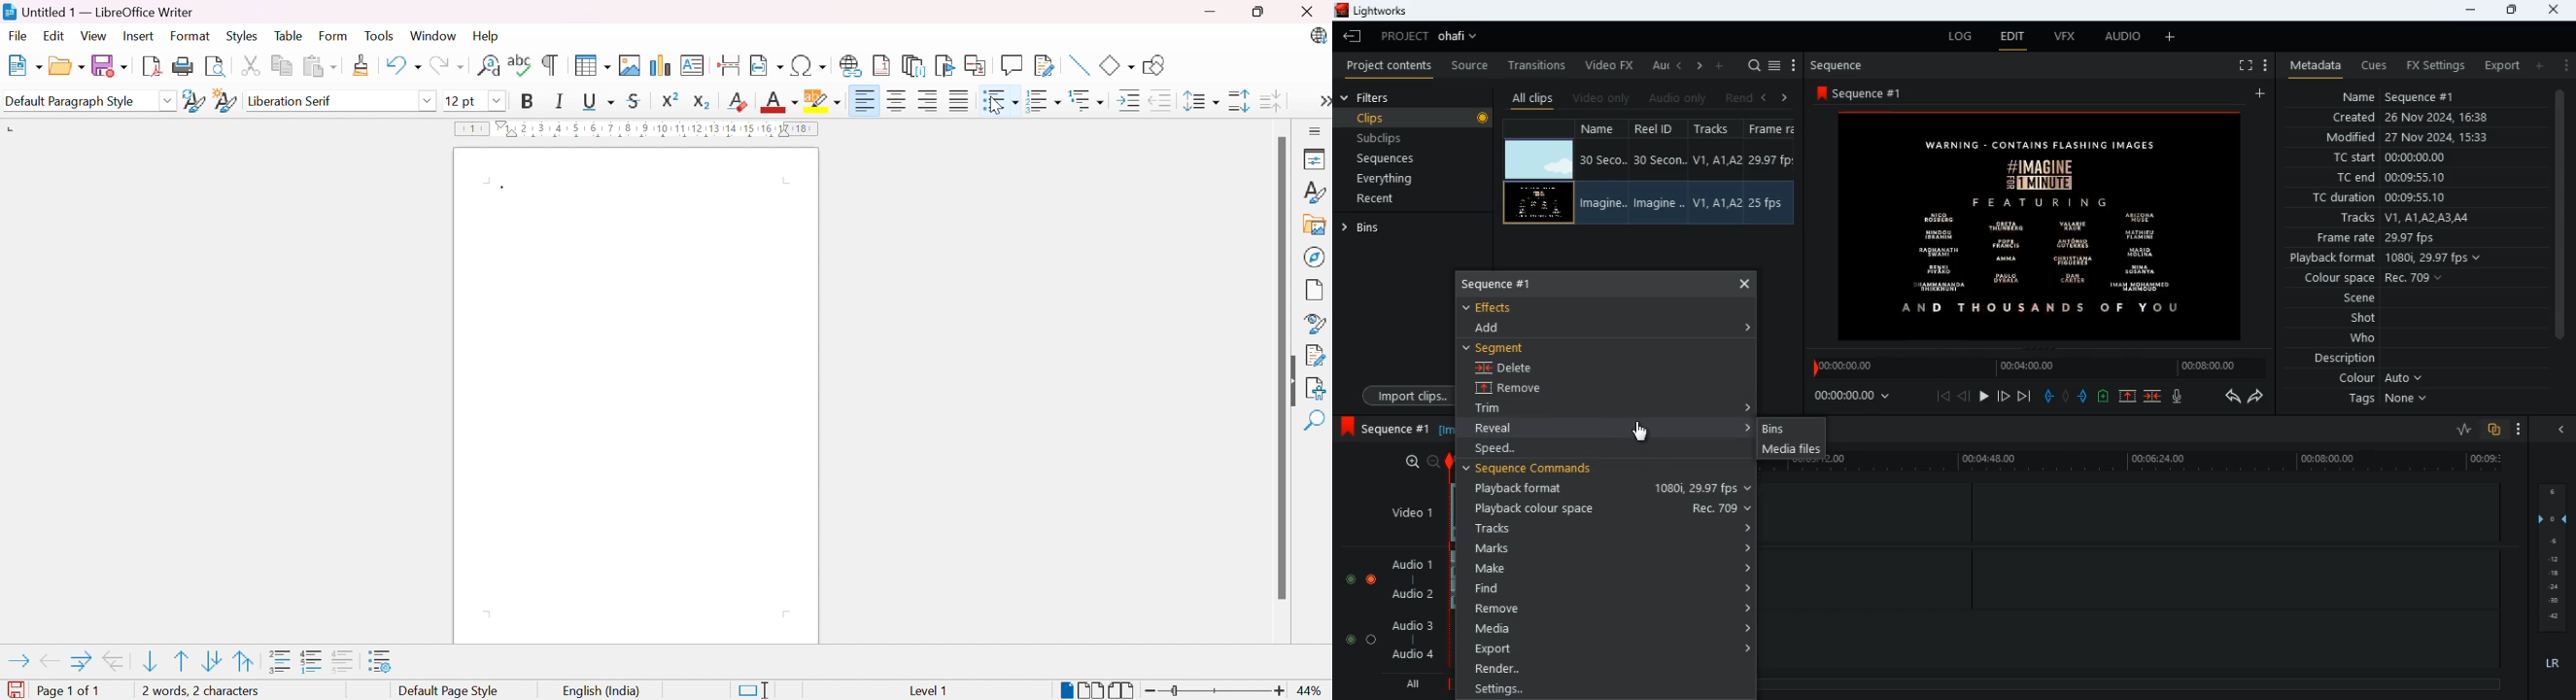 Image resolution: width=2576 pixels, height=700 pixels. What do you see at coordinates (434, 37) in the screenshot?
I see `Window` at bounding box center [434, 37].